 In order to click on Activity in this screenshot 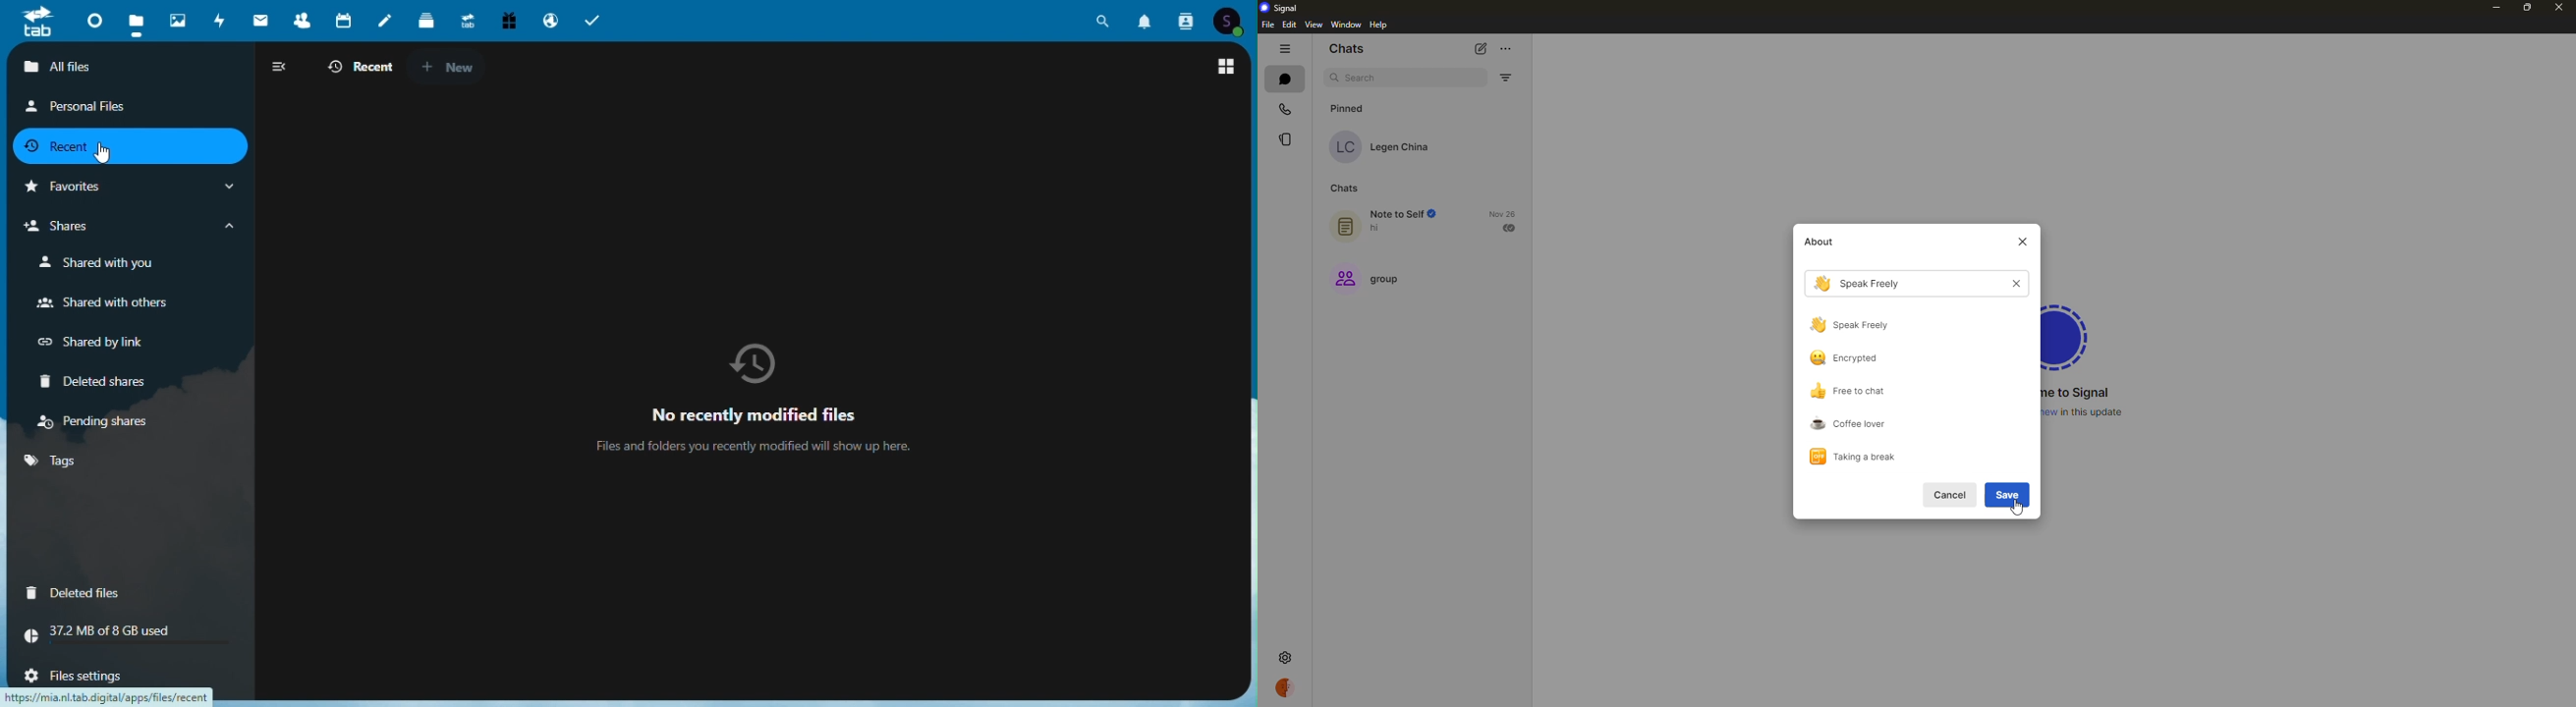, I will do `click(221, 19)`.